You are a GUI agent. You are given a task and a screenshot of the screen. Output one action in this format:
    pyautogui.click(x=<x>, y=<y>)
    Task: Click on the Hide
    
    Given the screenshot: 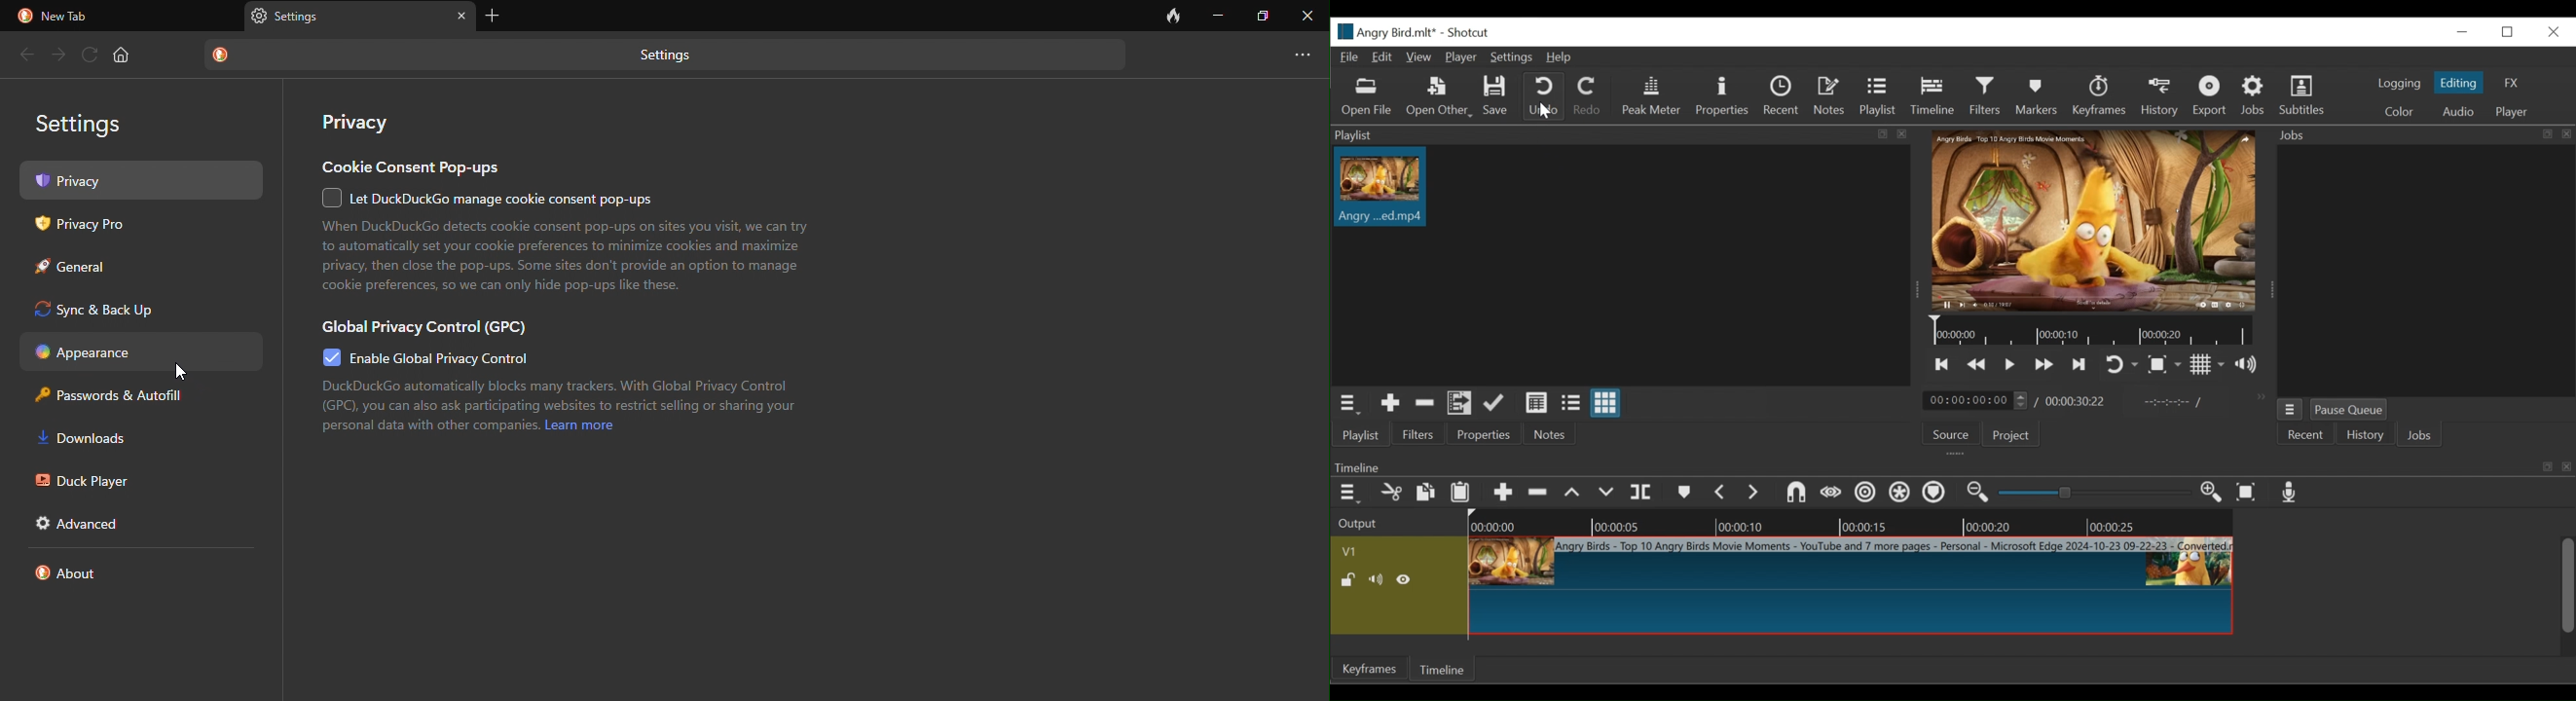 What is the action you would take?
    pyautogui.click(x=1406, y=579)
    